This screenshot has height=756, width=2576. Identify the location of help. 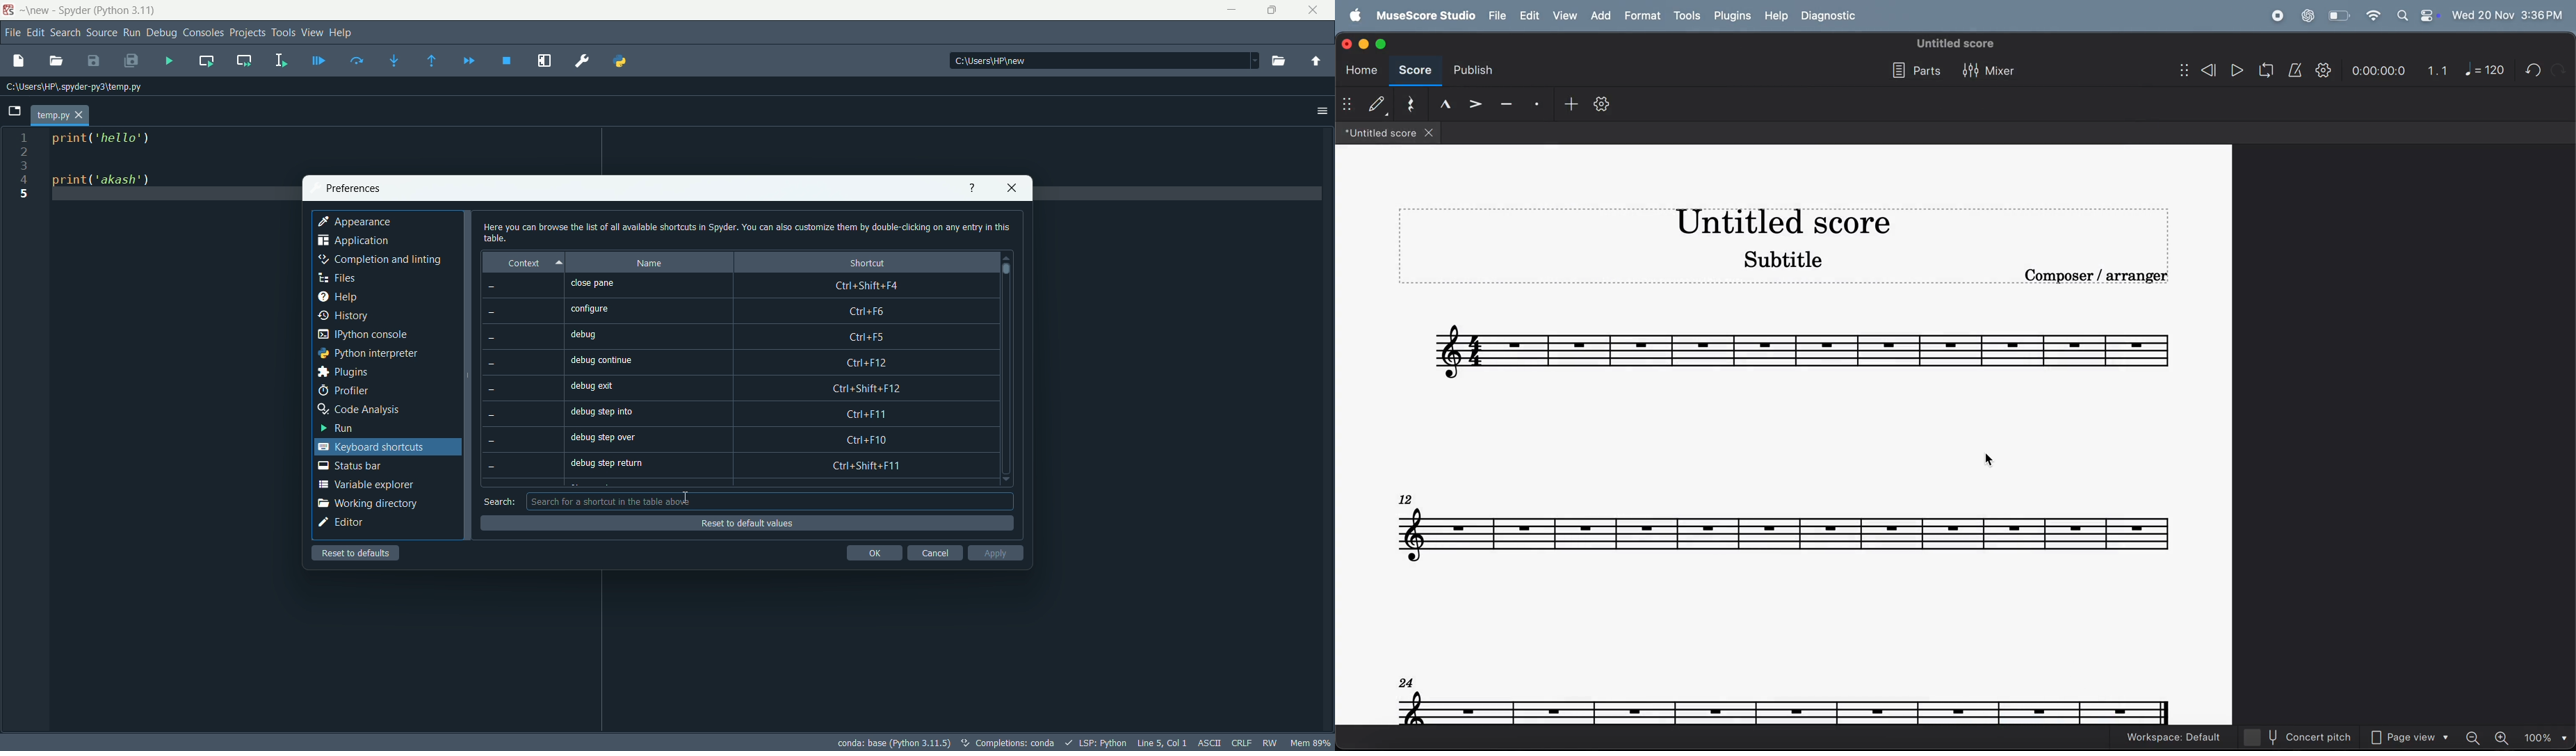
(971, 188).